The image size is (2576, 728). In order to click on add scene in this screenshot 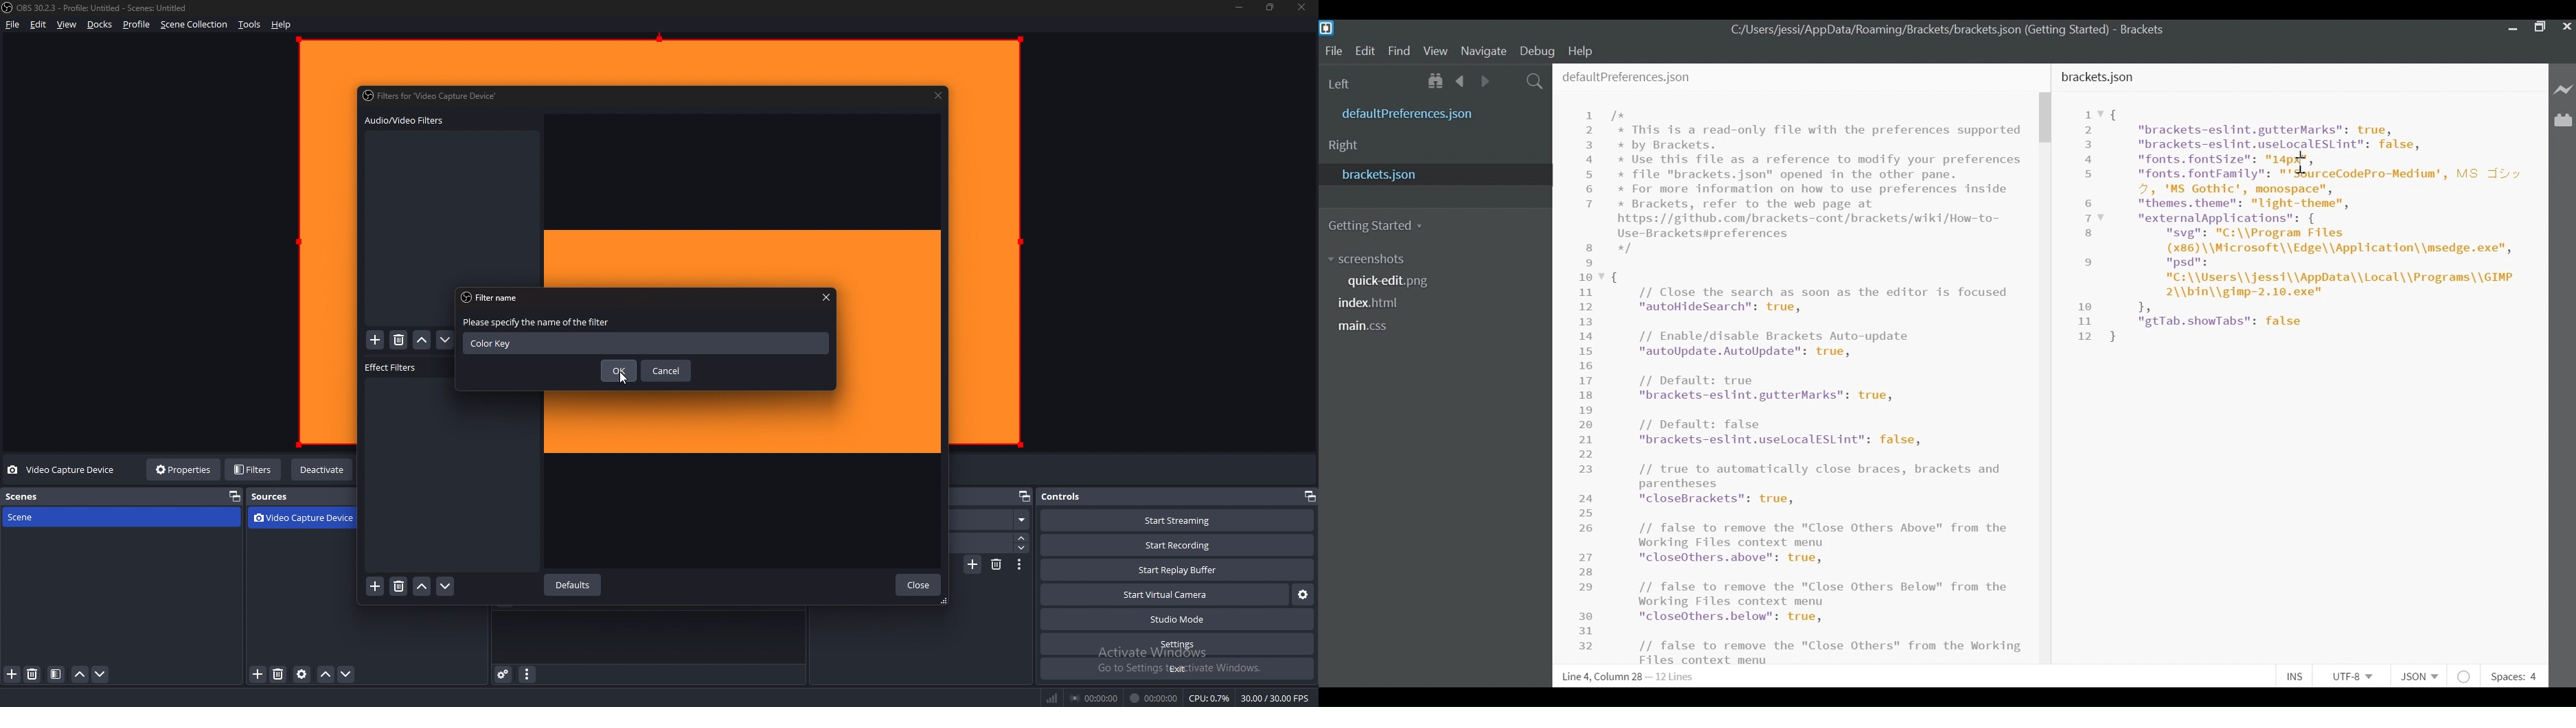, I will do `click(12, 675)`.